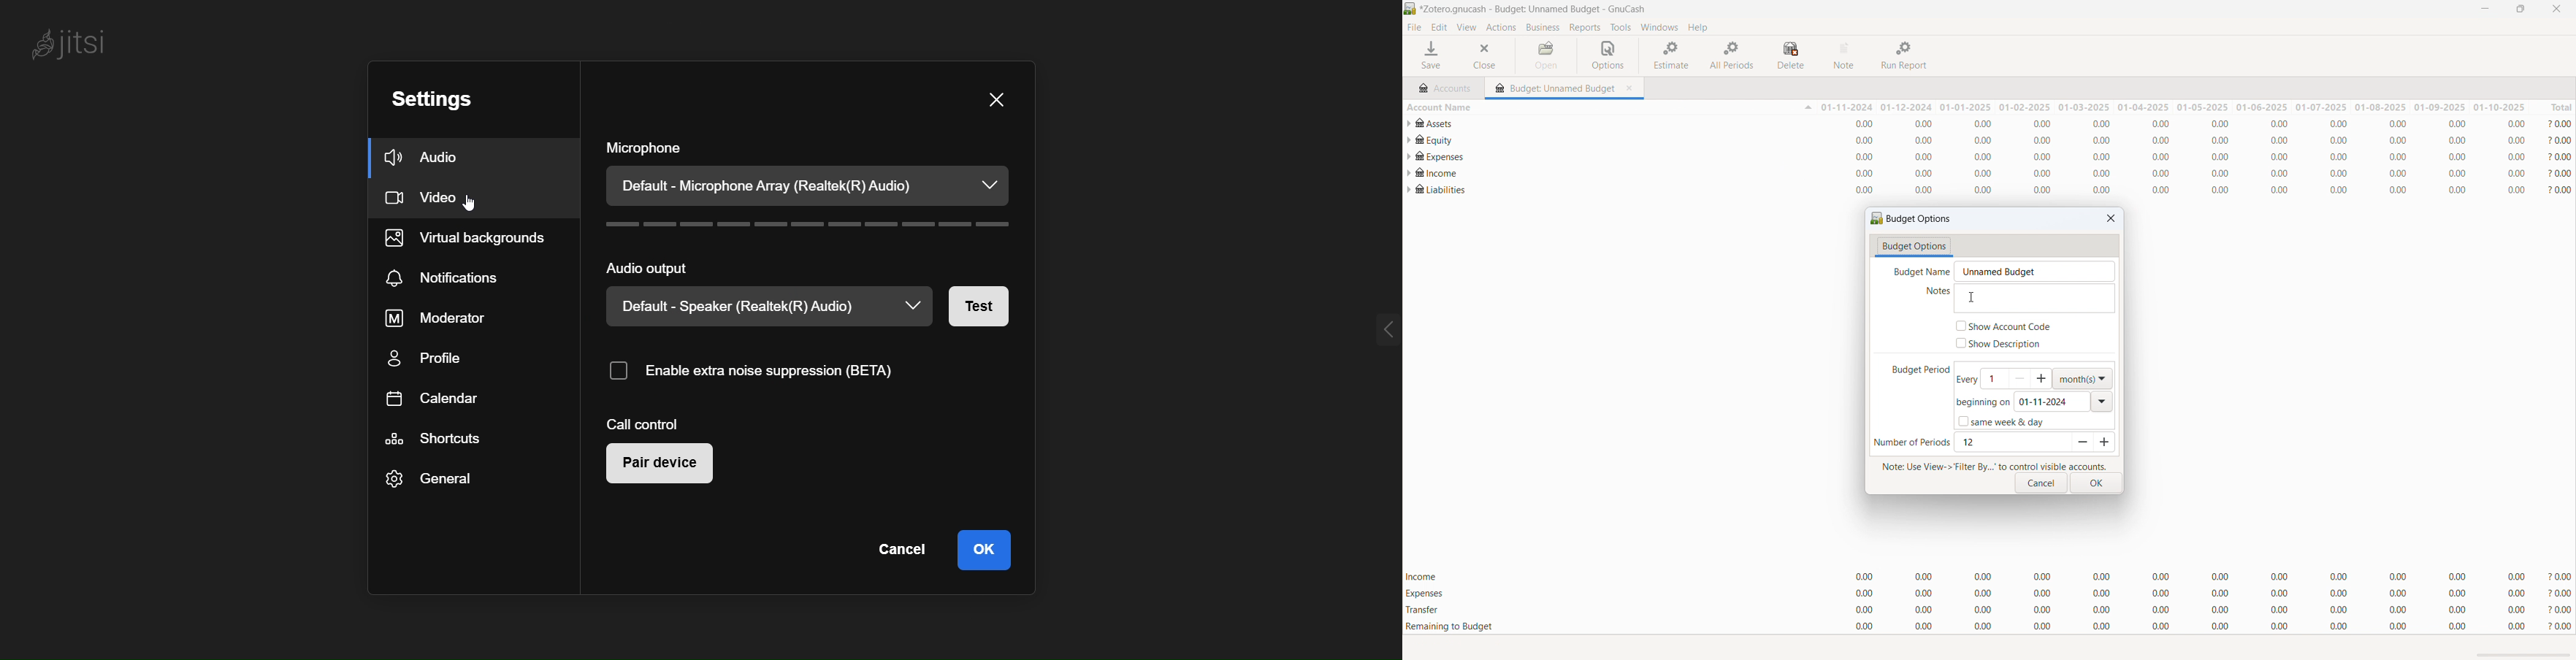  I want to click on speaker type, so click(746, 308).